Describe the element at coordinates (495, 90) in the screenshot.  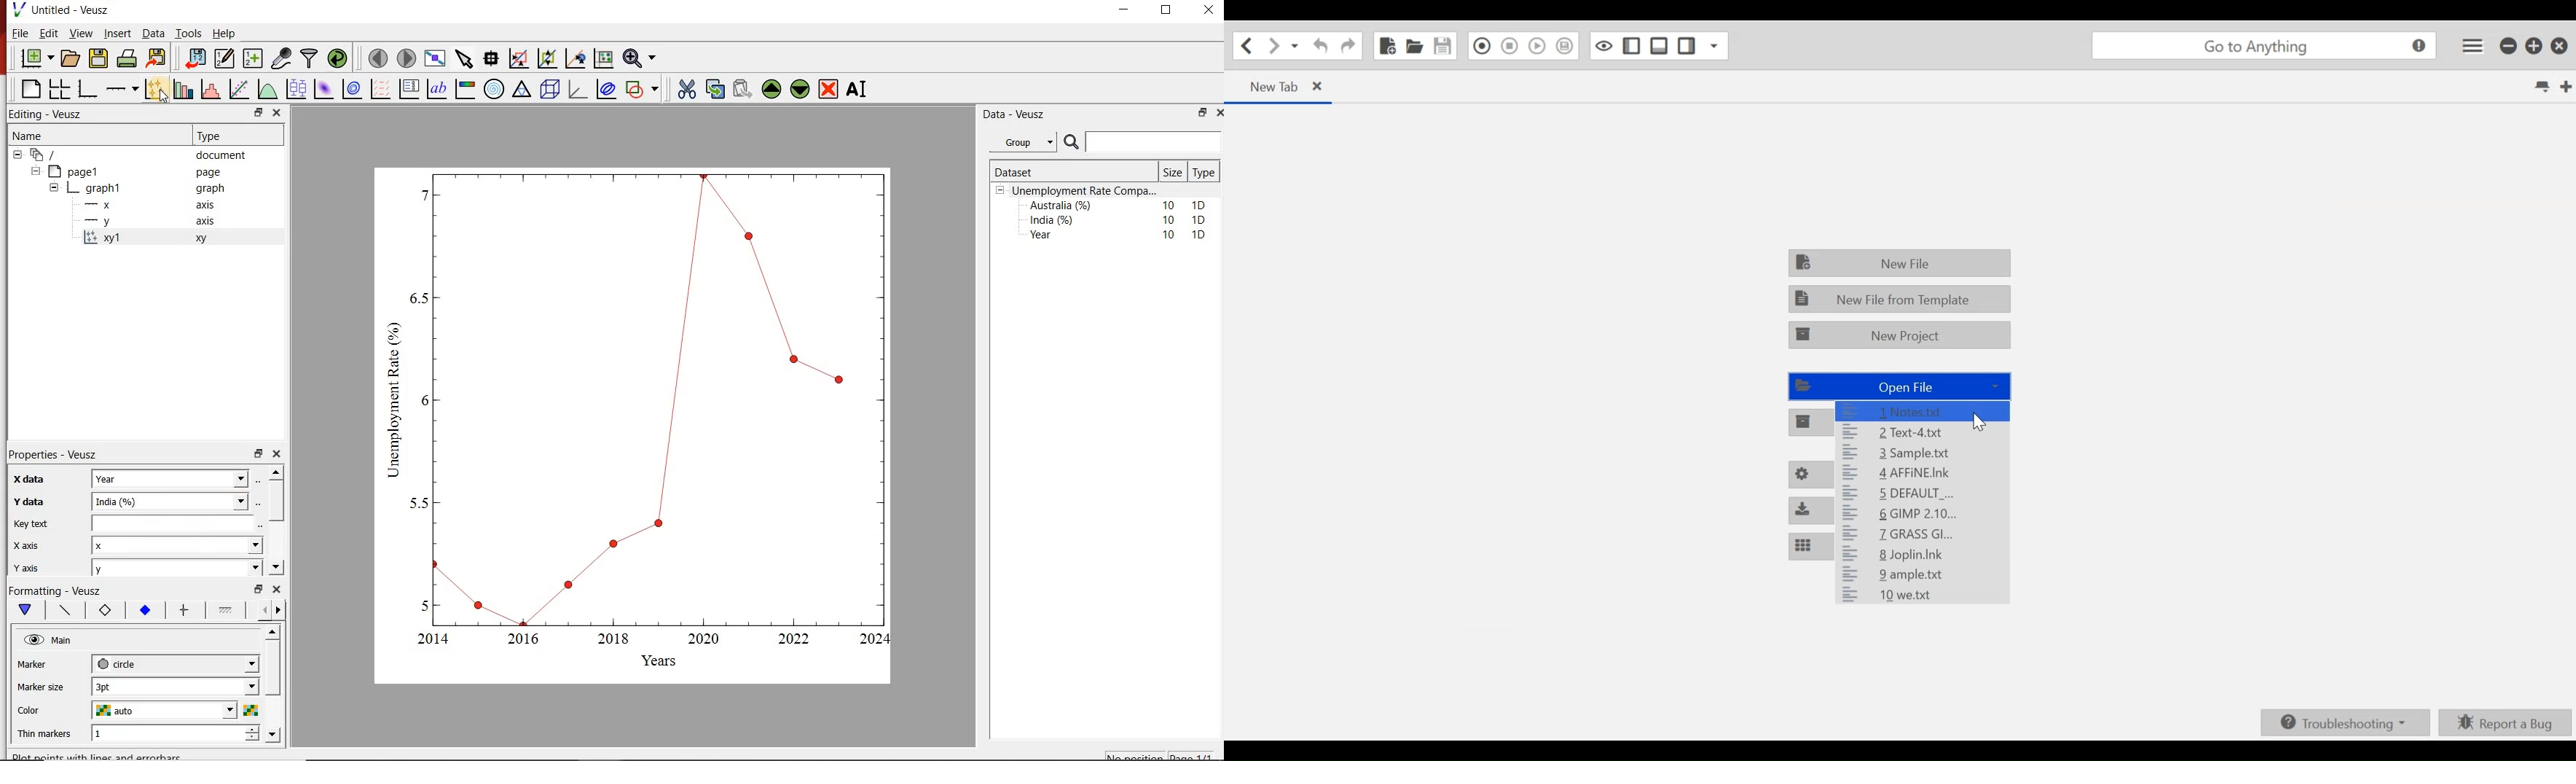
I see `polar graph` at that location.